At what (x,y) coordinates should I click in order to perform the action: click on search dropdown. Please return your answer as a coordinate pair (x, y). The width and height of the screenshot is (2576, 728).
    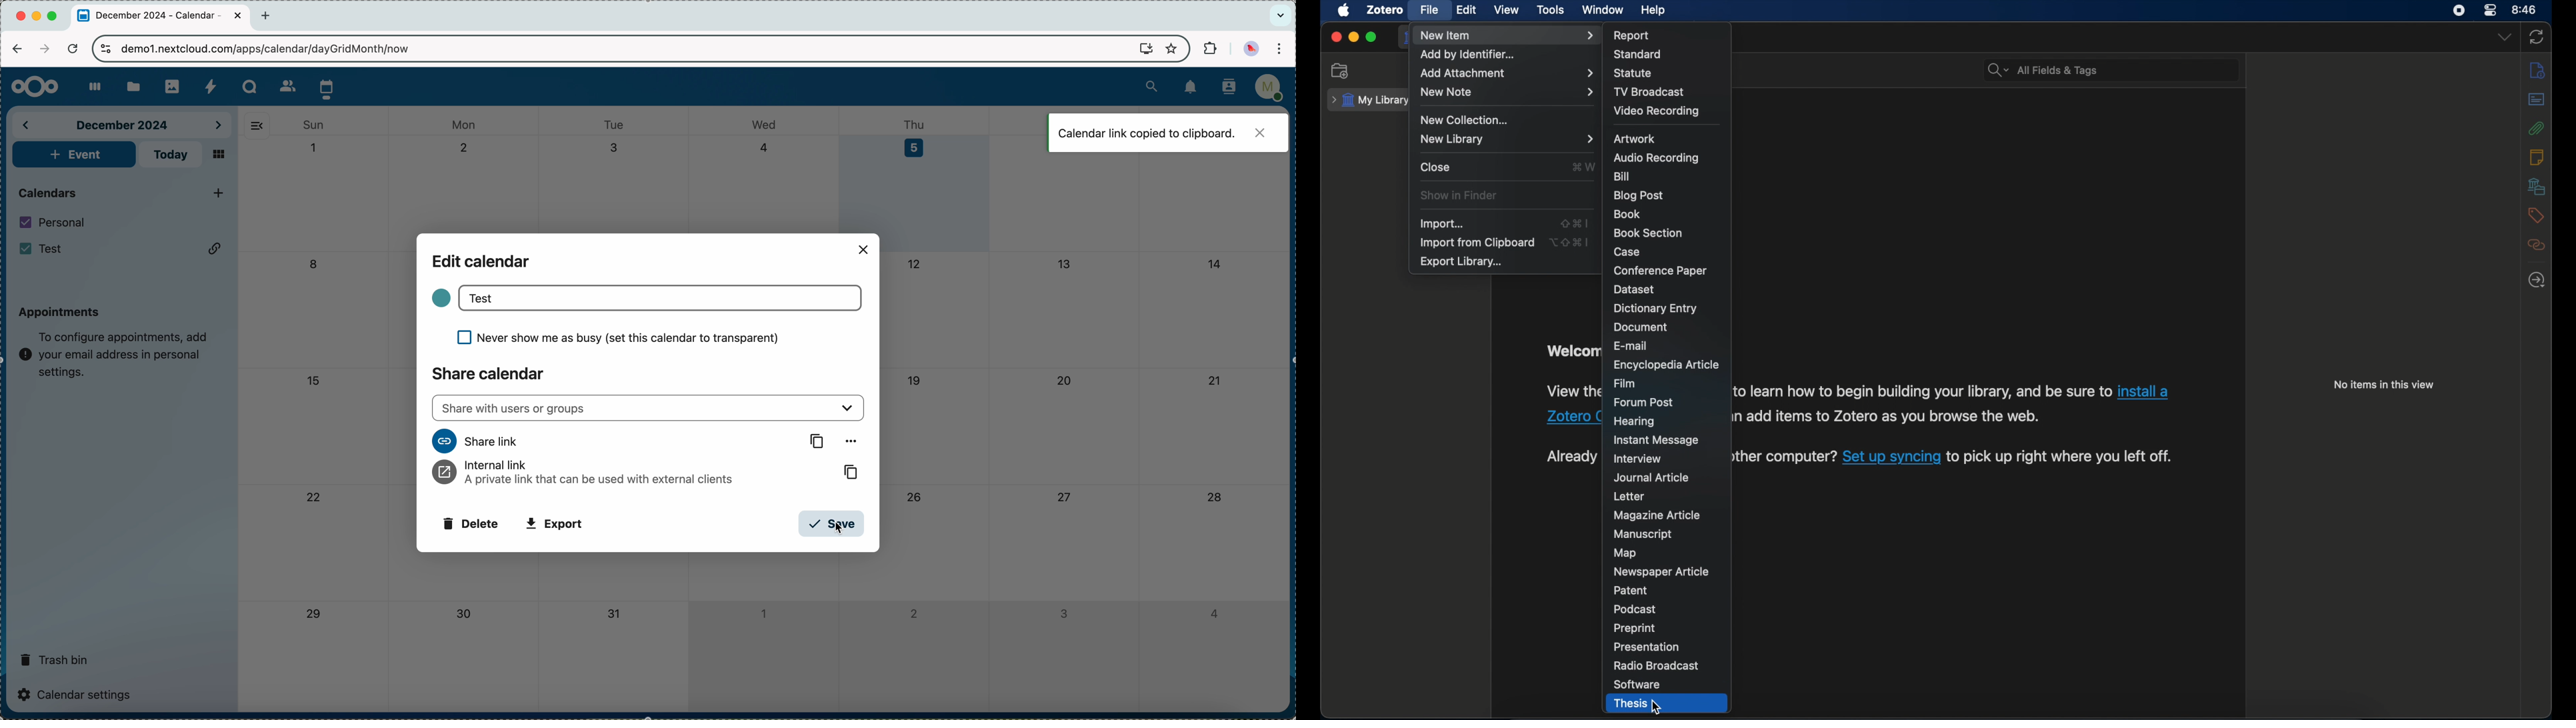
    Looking at the image, I should click on (1995, 70).